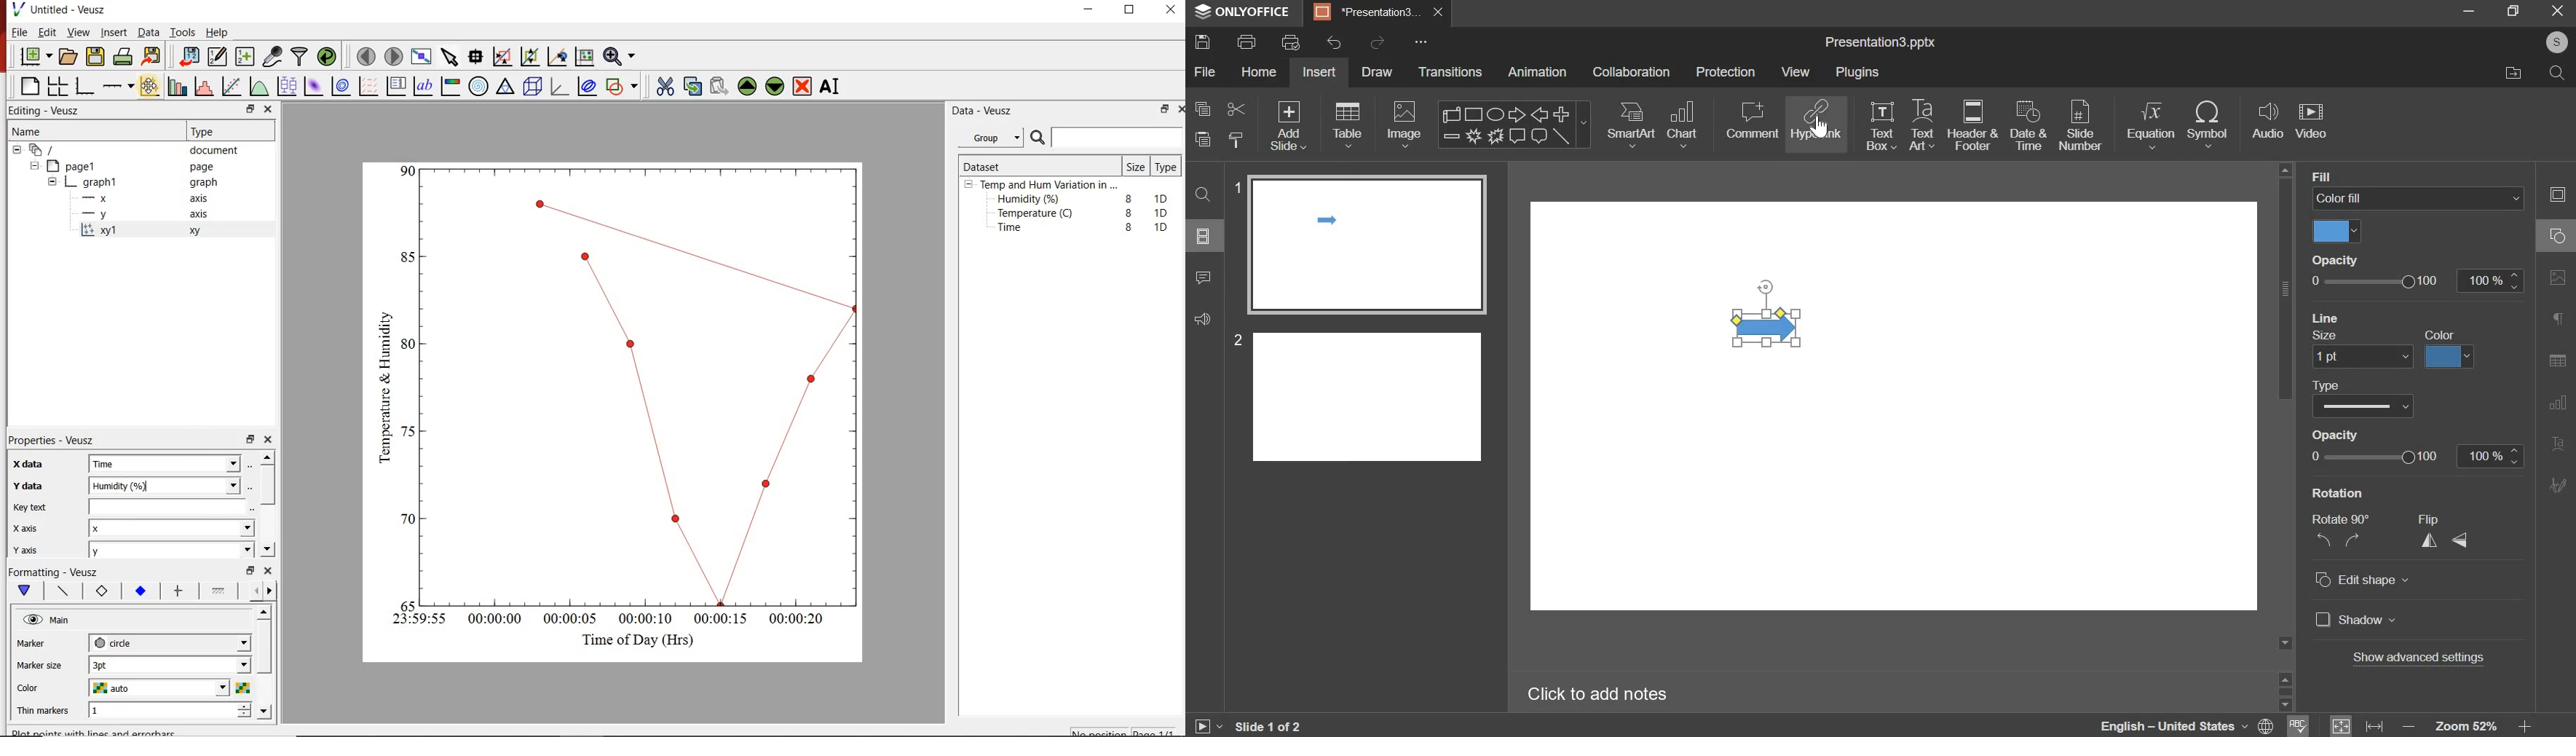  Describe the element at coordinates (1538, 138) in the screenshot. I see `rounded rectangular callout` at that location.